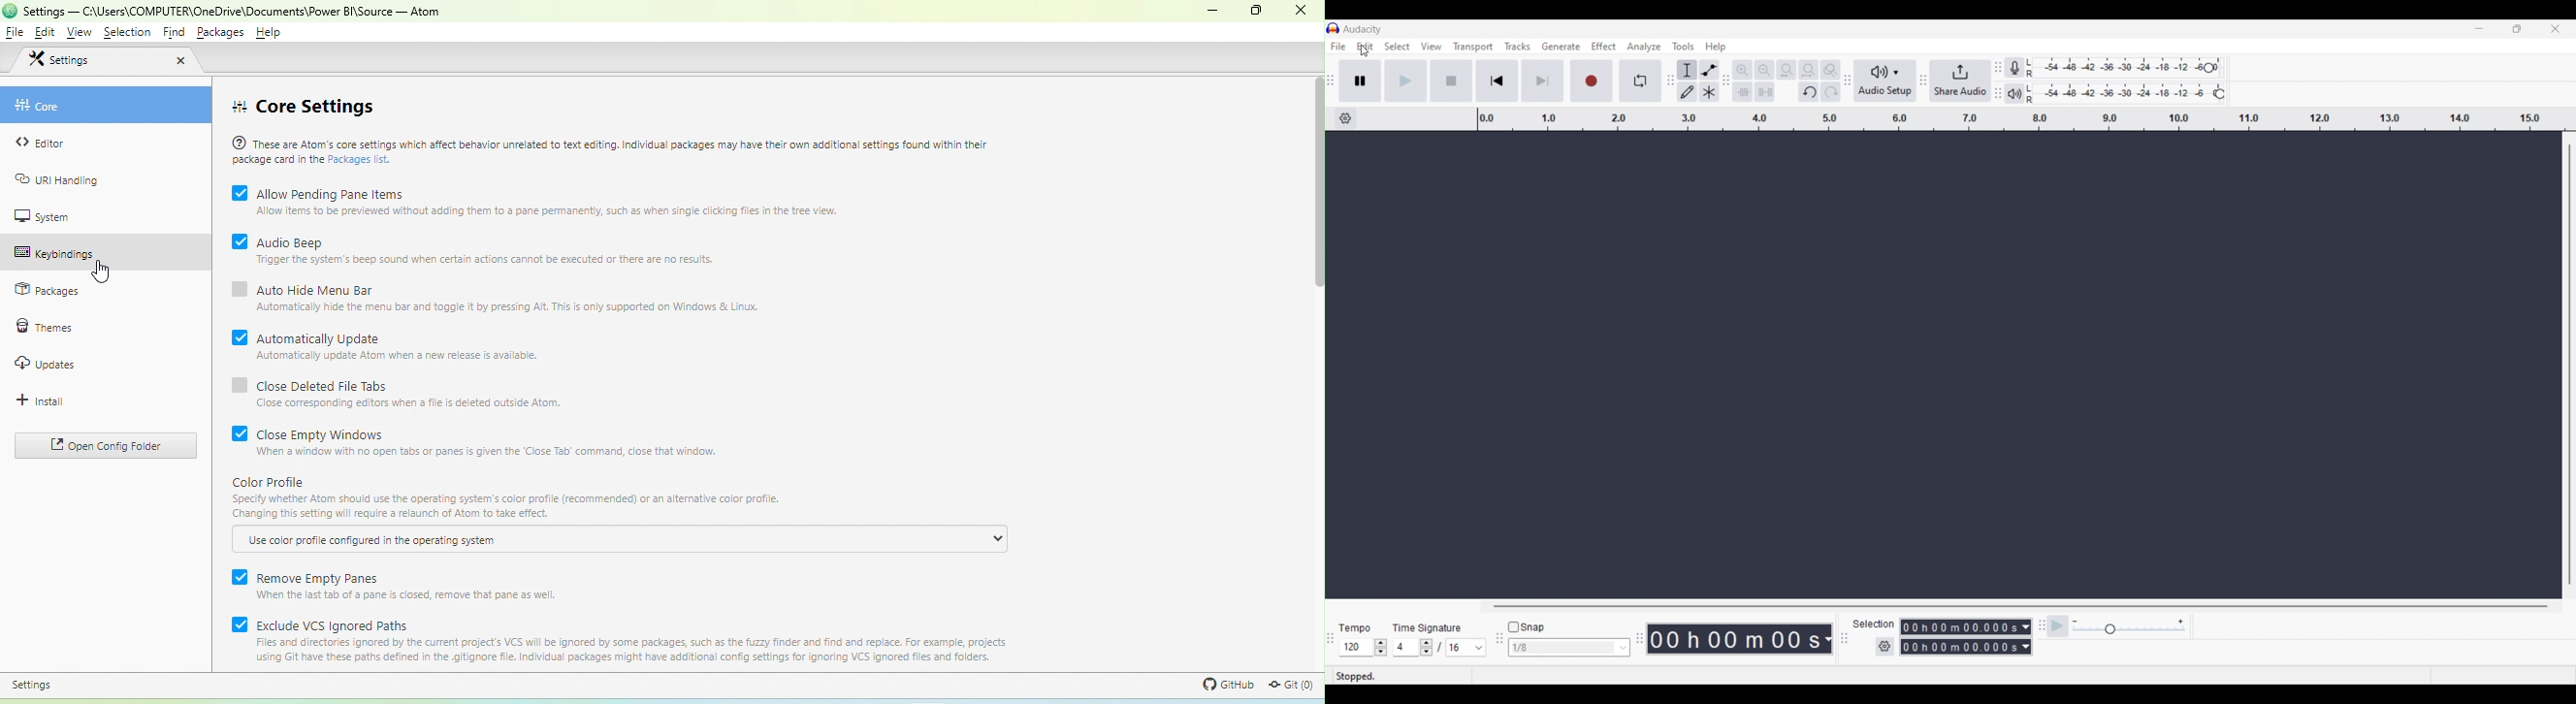 The width and height of the screenshot is (2576, 728). I want to click on git, so click(1291, 685).